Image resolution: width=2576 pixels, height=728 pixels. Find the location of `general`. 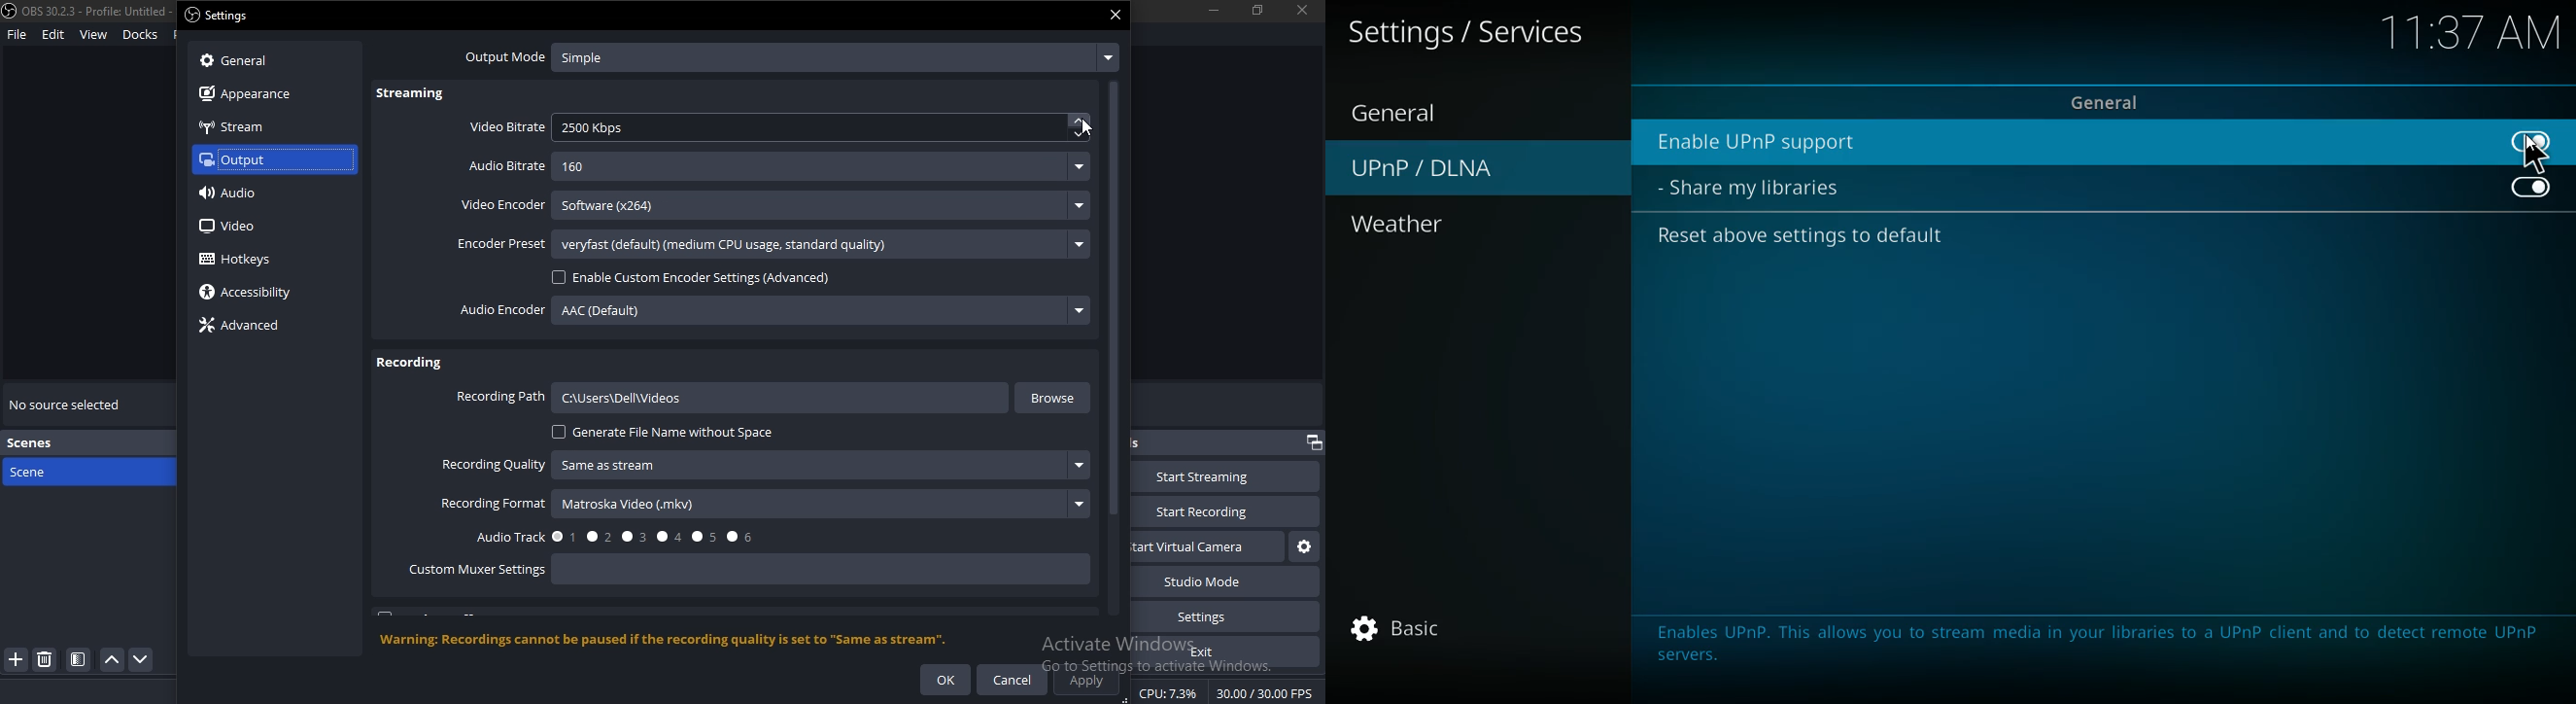

general is located at coordinates (1418, 112).